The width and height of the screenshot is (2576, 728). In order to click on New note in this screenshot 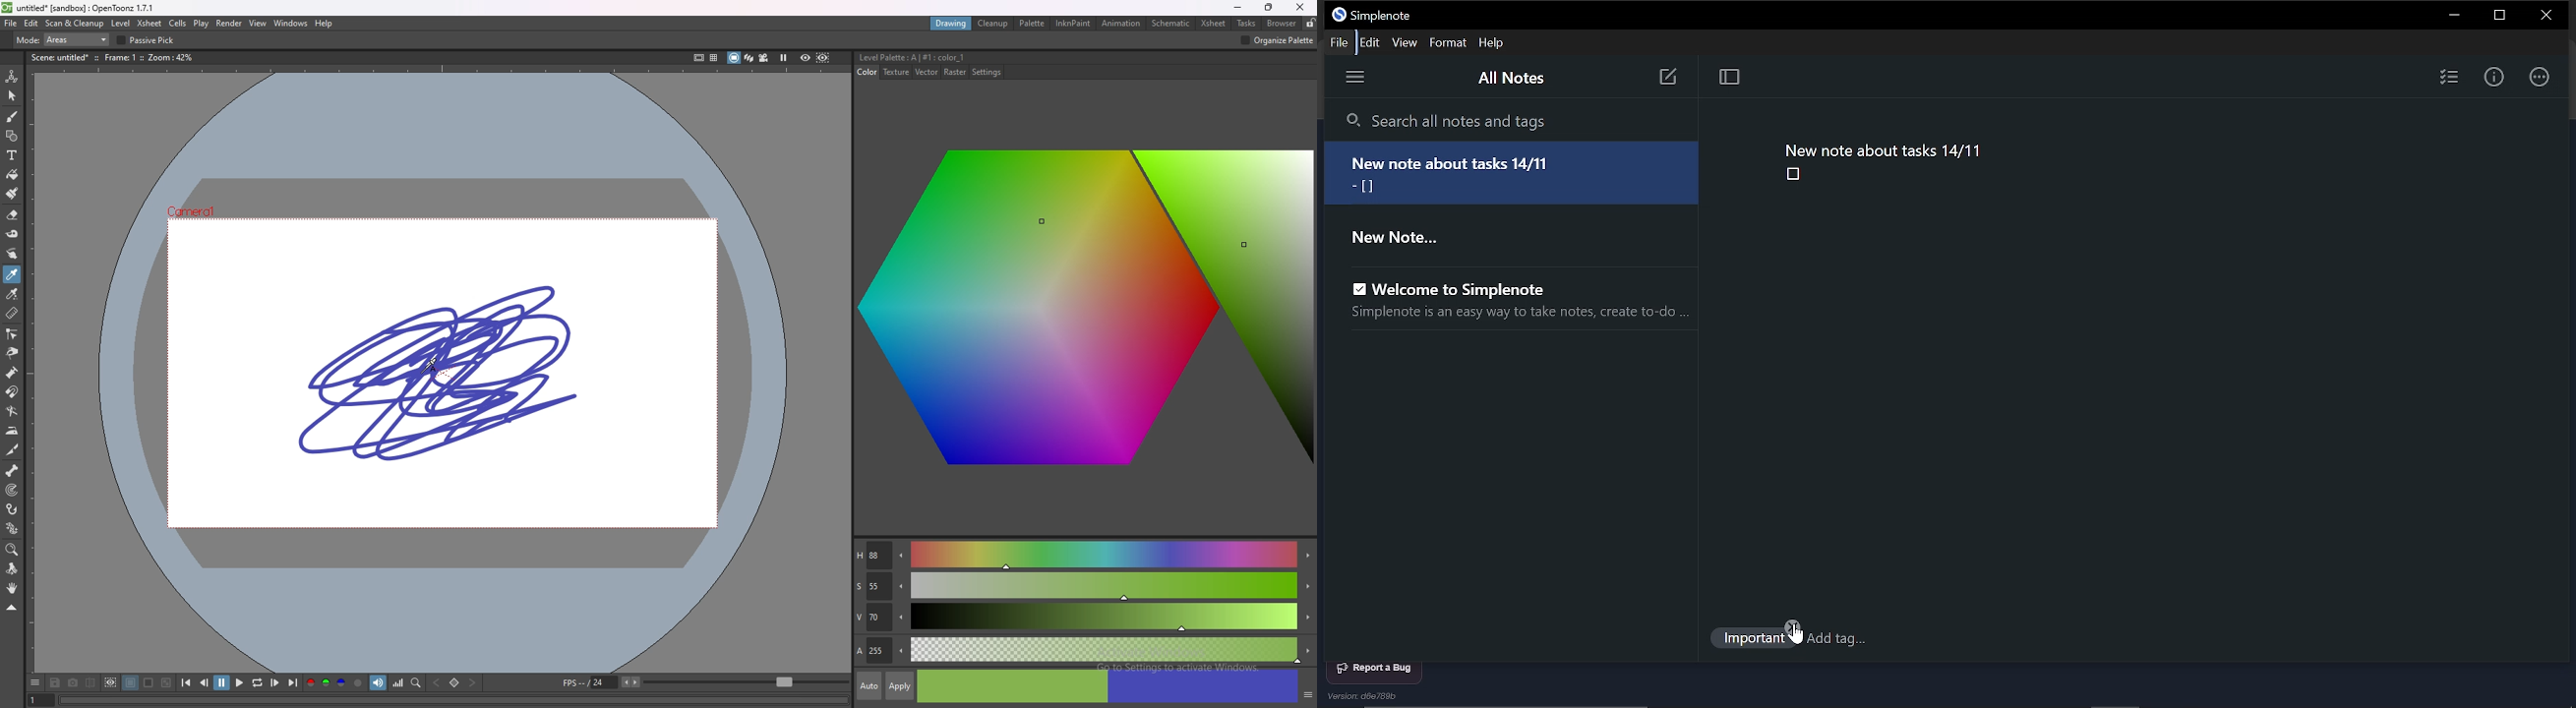, I will do `click(1667, 78)`.